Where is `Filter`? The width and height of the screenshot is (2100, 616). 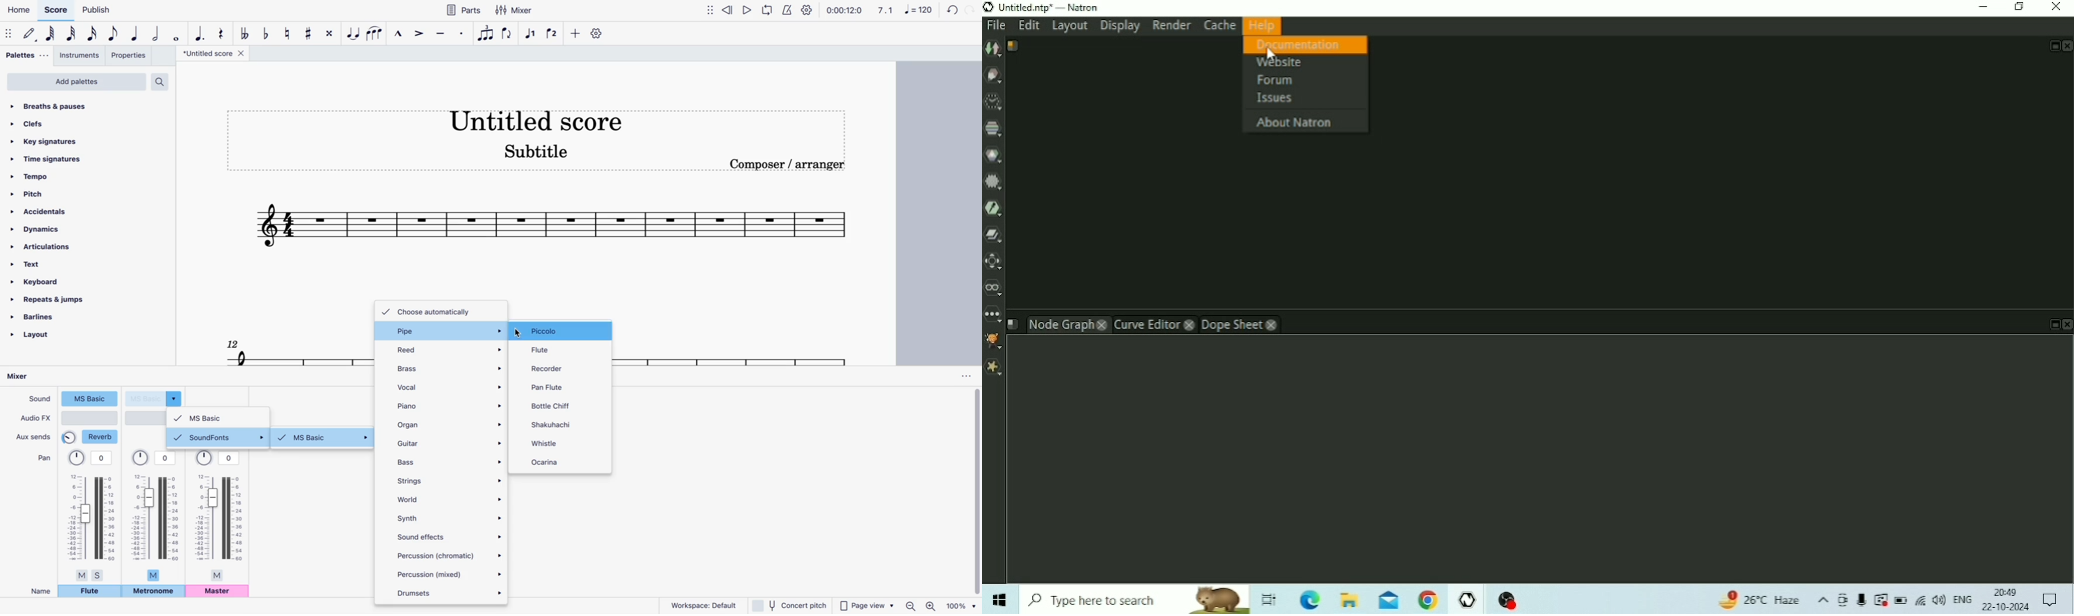 Filter is located at coordinates (993, 182).